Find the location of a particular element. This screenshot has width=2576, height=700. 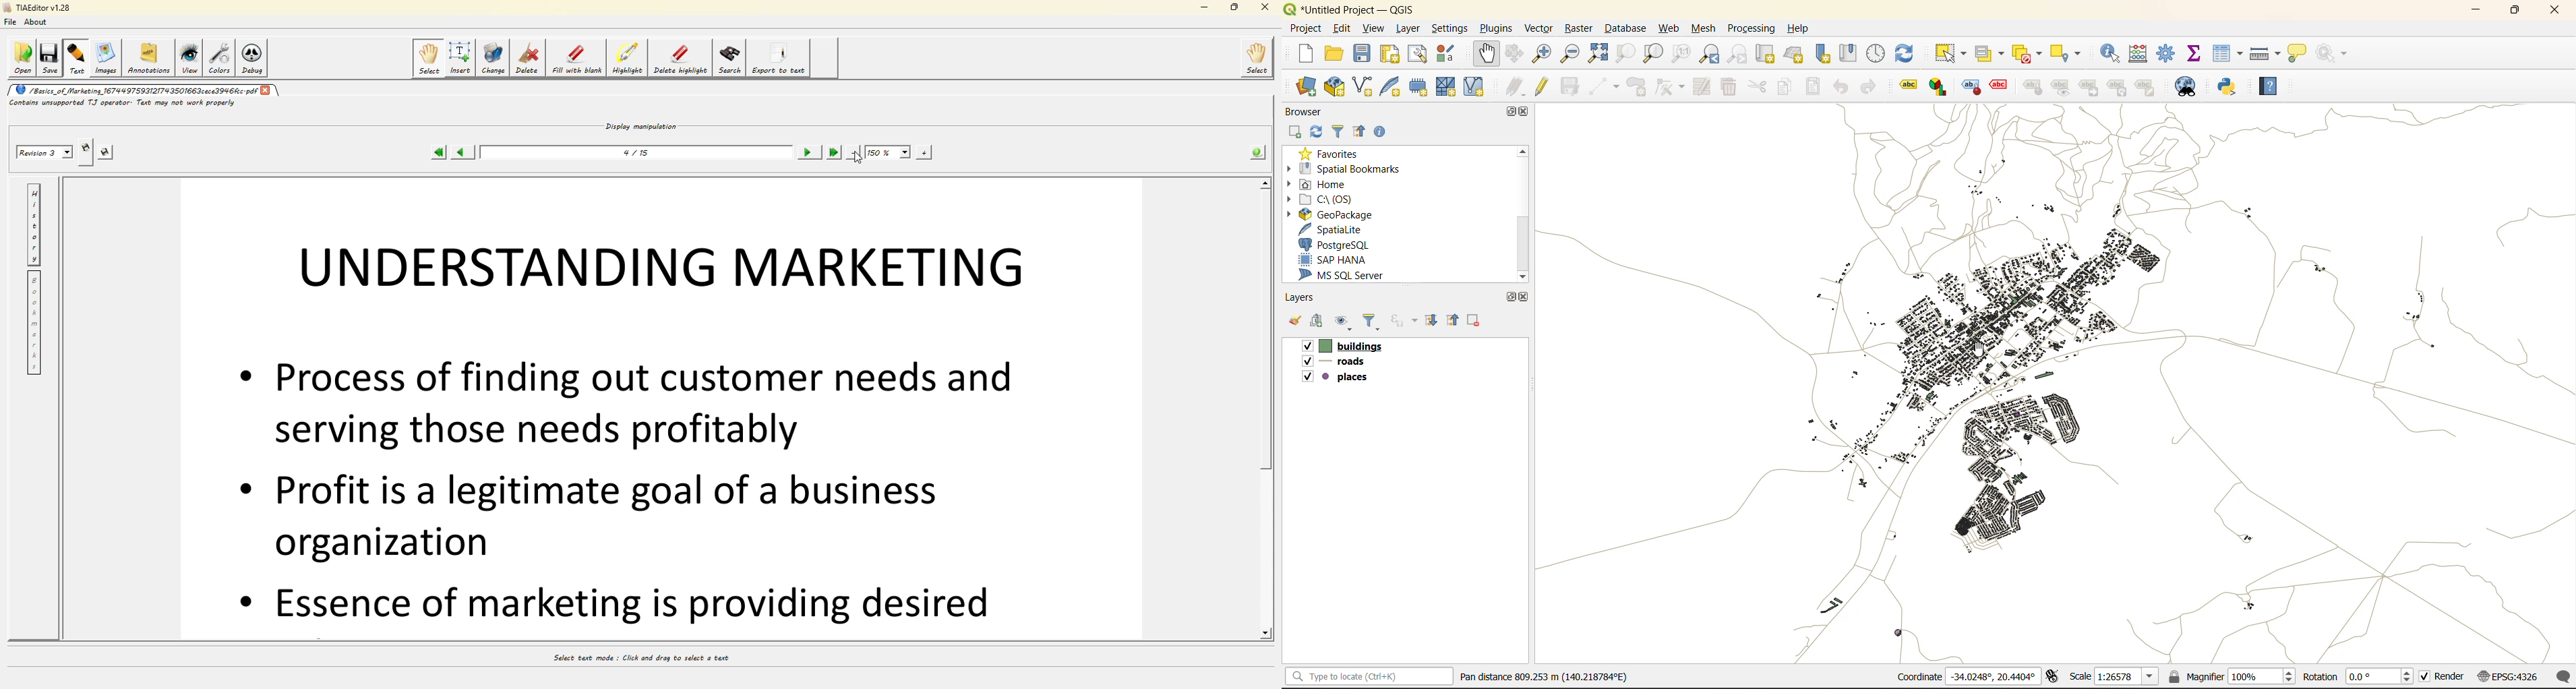

close is located at coordinates (270, 91).